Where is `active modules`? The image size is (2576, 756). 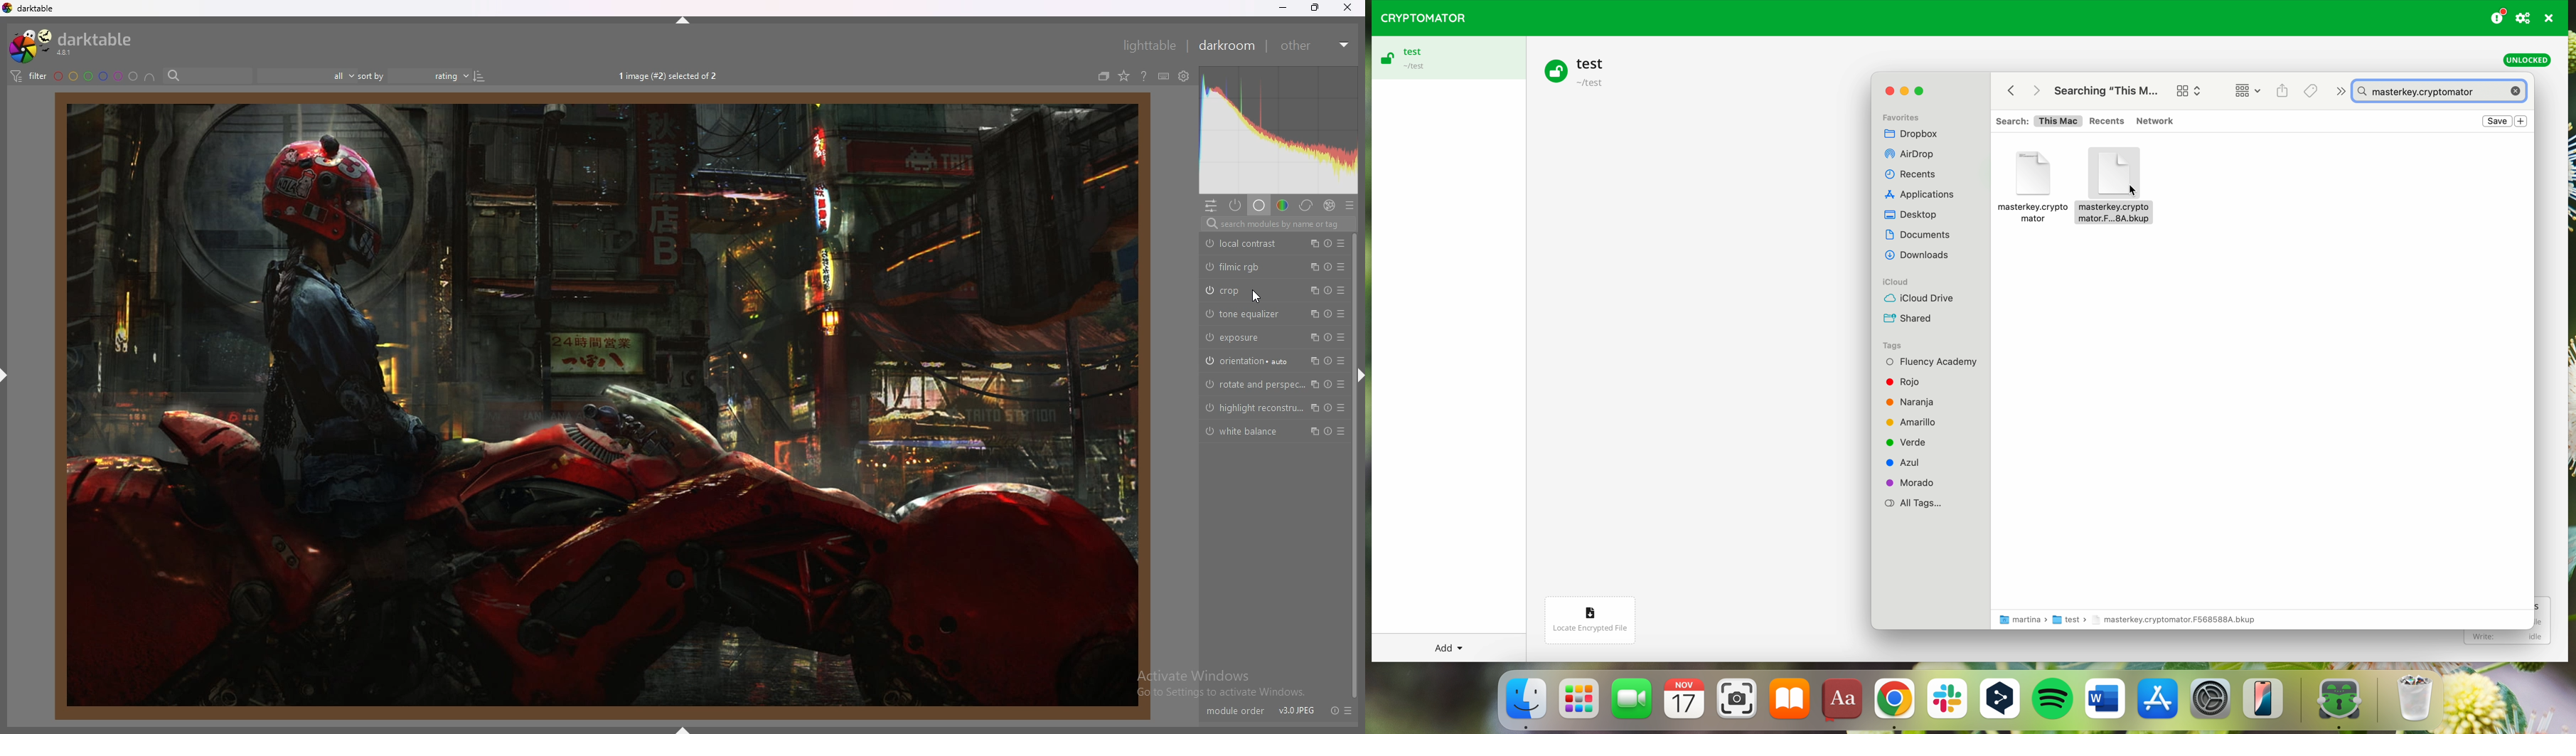 active modules is located at coordinates (1236, 206).